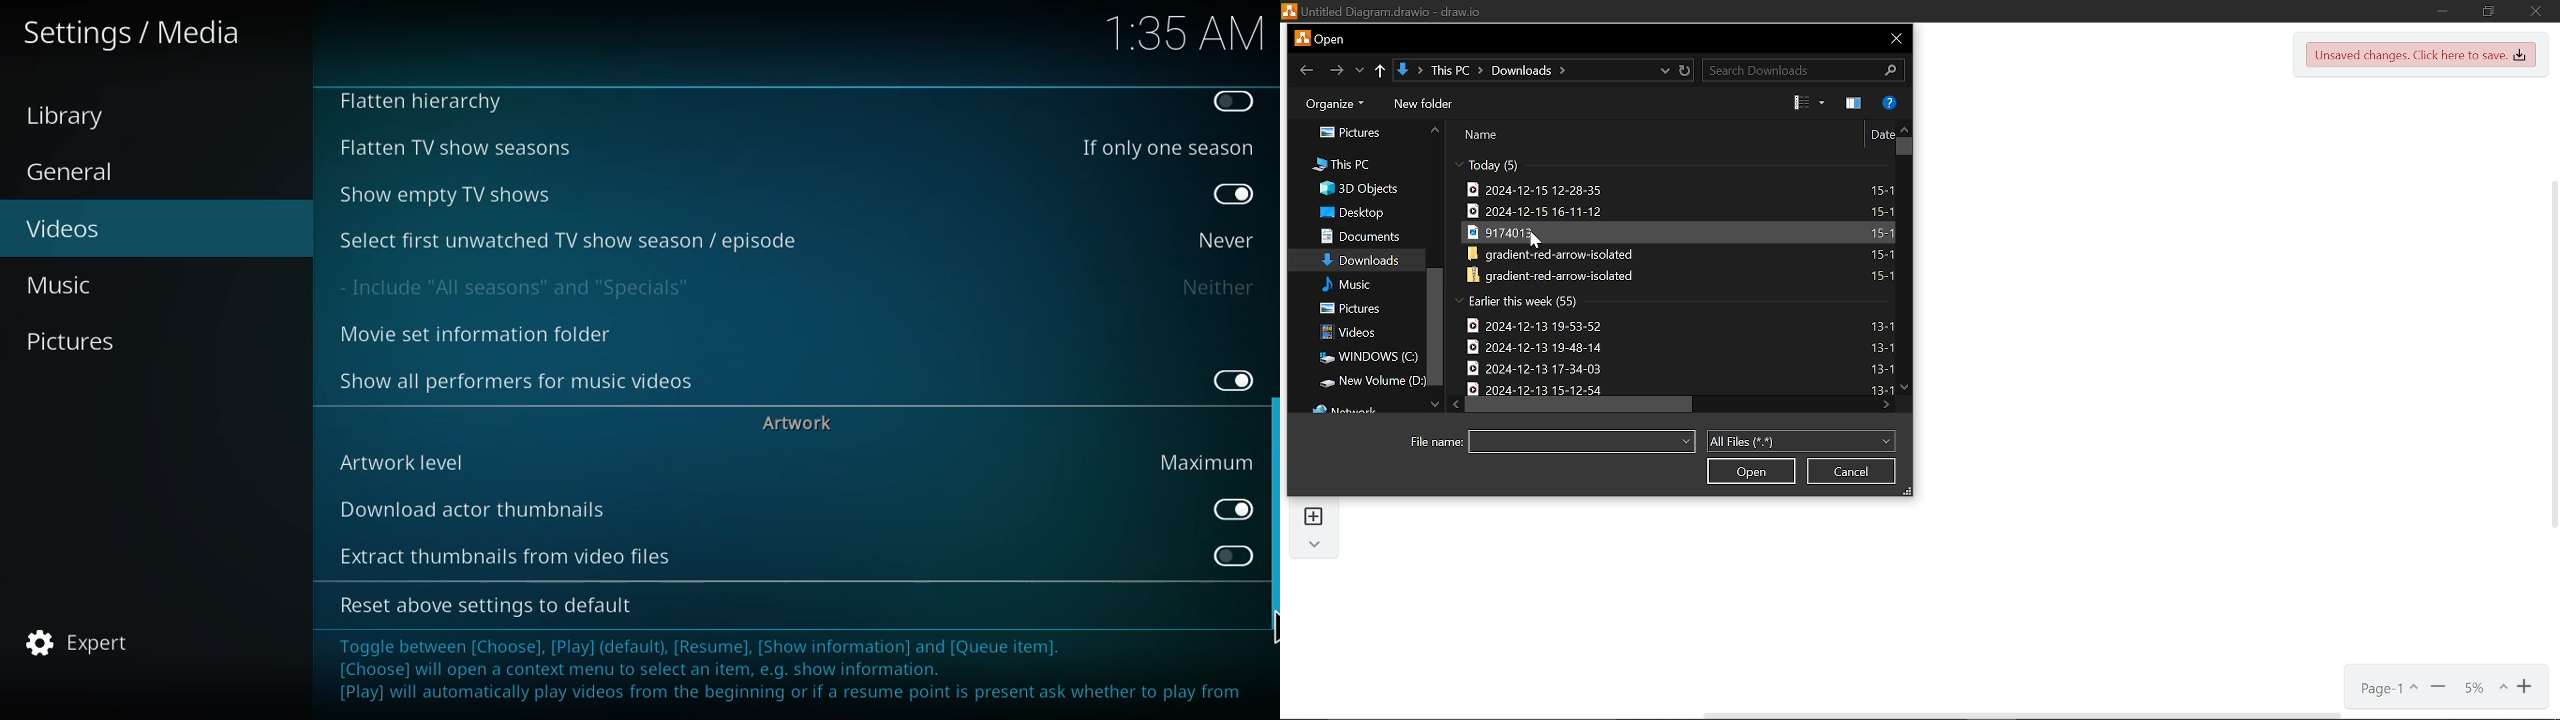 Image resolution: width=2576 pixels, height=728 pixels. I want to click on enabled, so click(1227, 508).